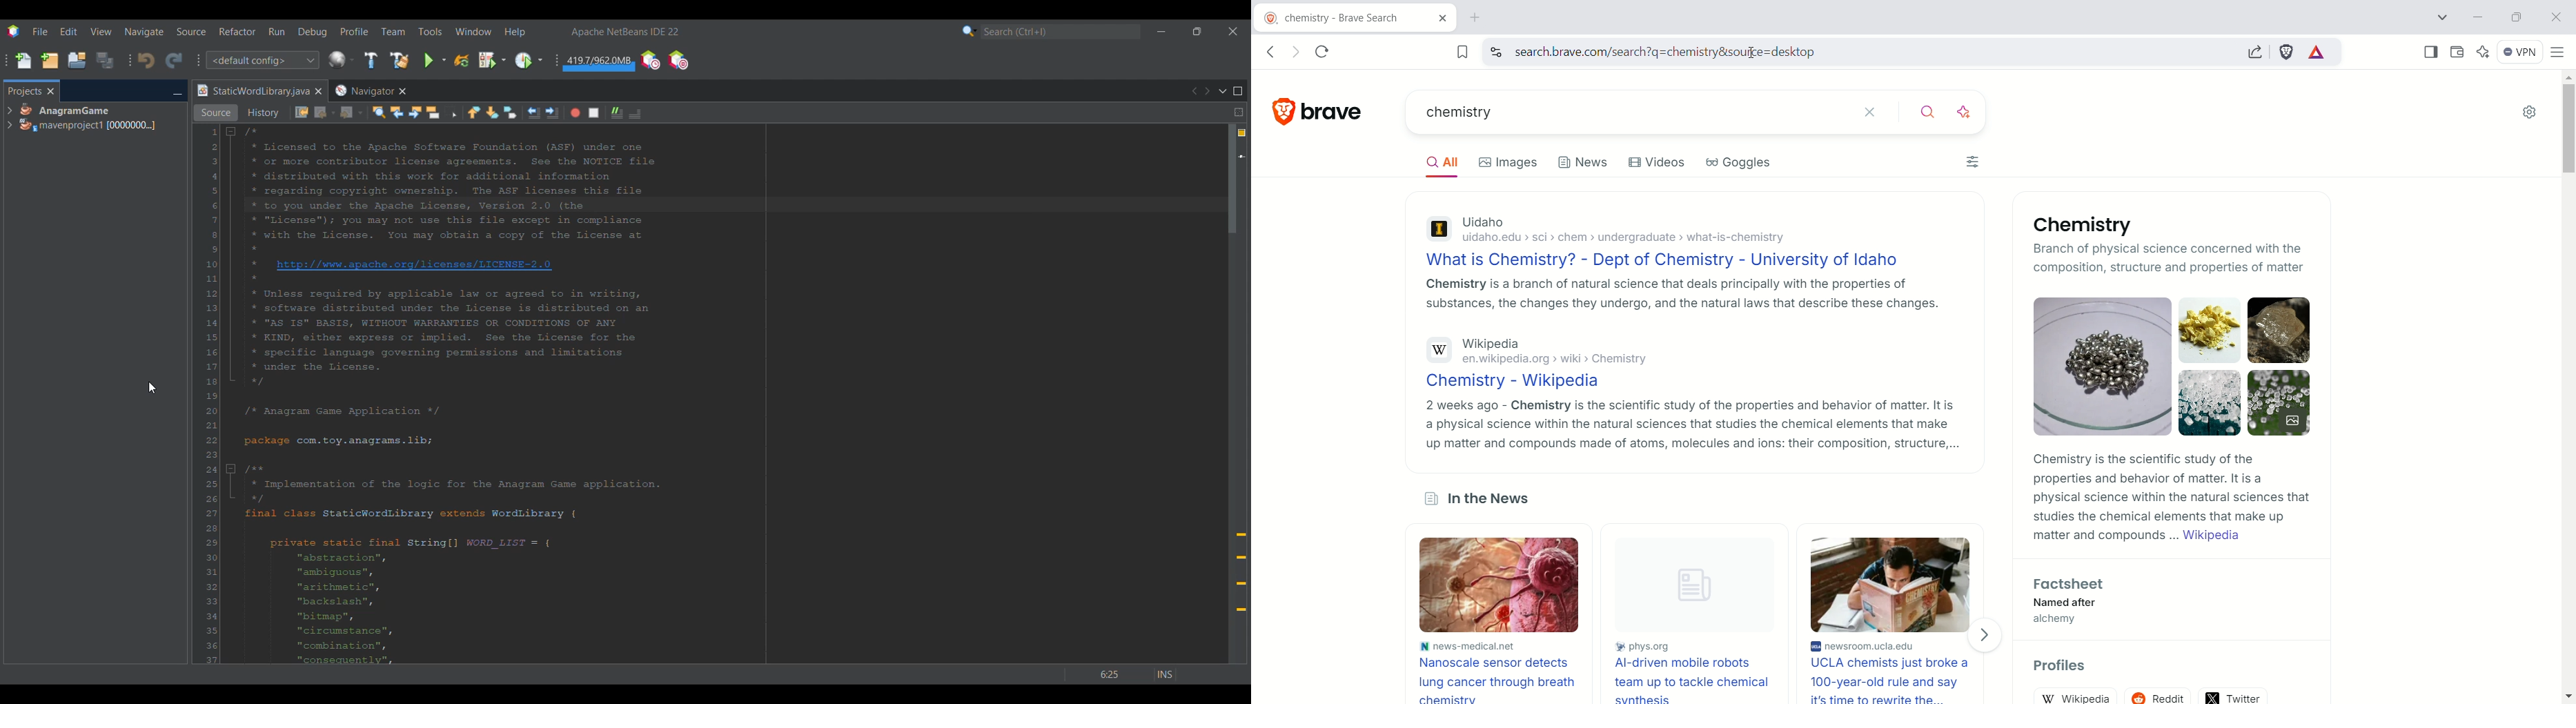  What do you see at coordinates (708, 393) in the screenshot?
I see `Code in current tab` at bounding box center [708, 393].